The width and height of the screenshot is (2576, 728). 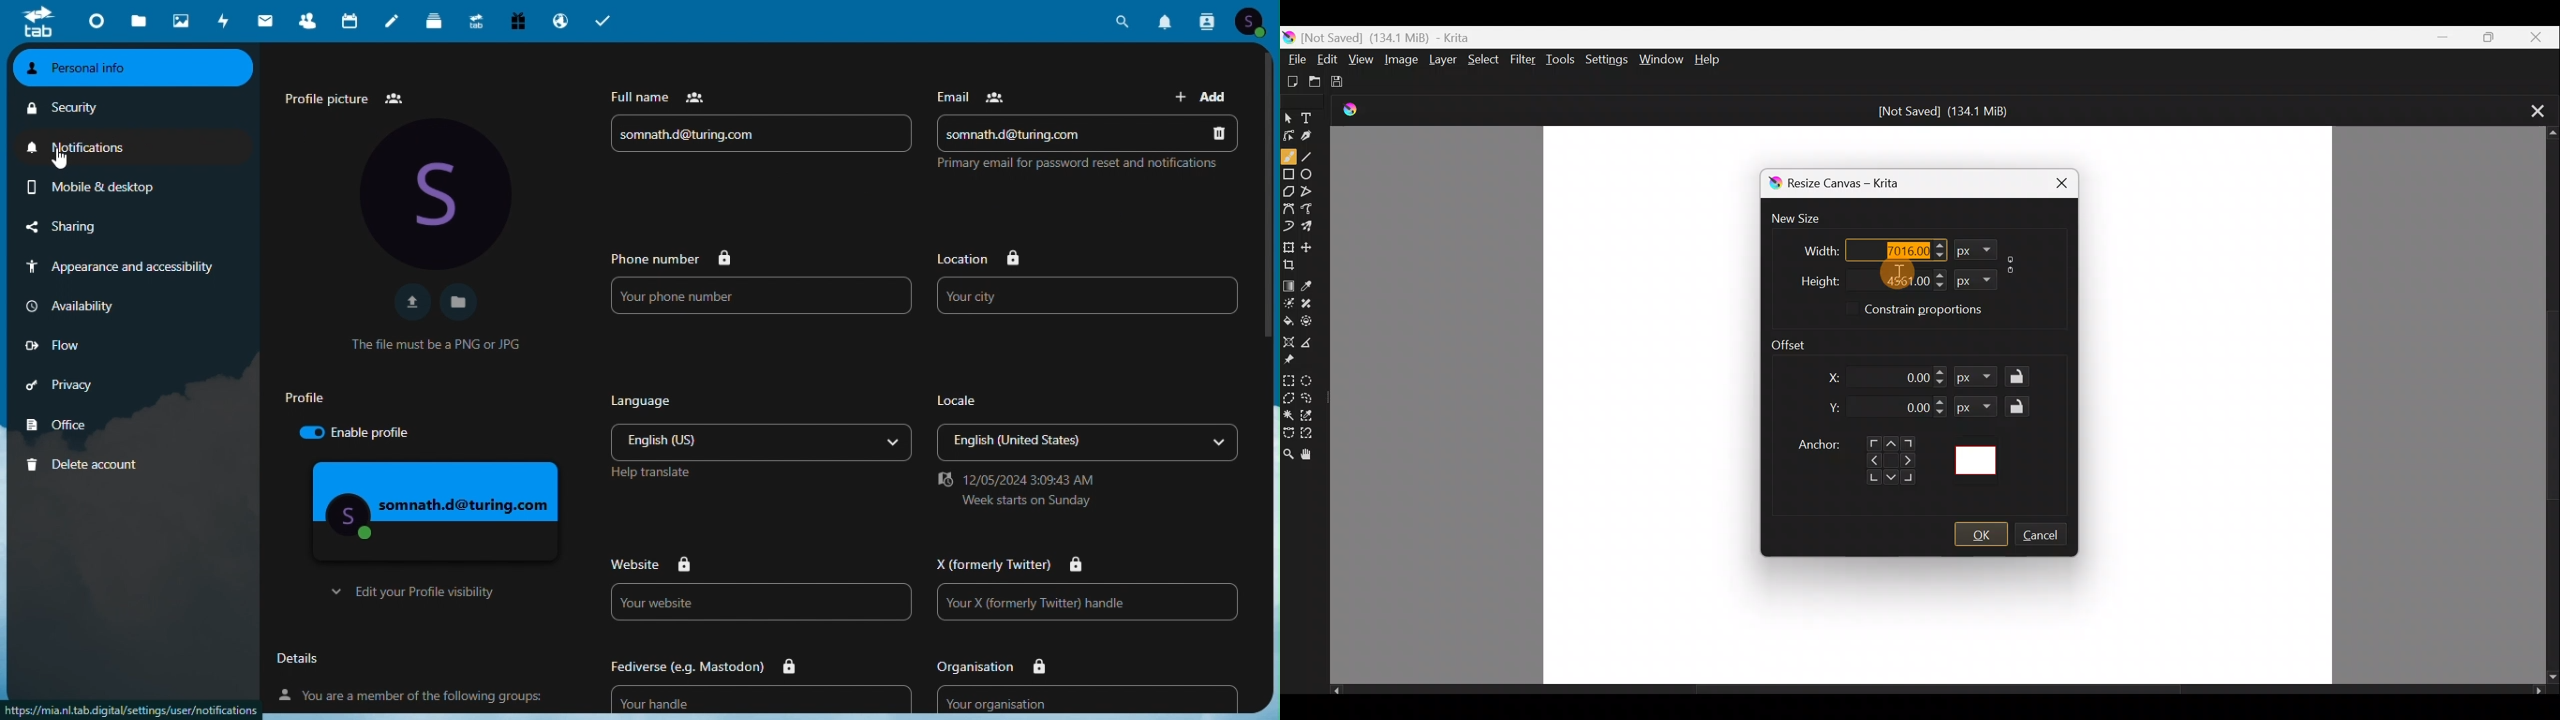 I want to click on Contacts, so click(x=1206, y=19).